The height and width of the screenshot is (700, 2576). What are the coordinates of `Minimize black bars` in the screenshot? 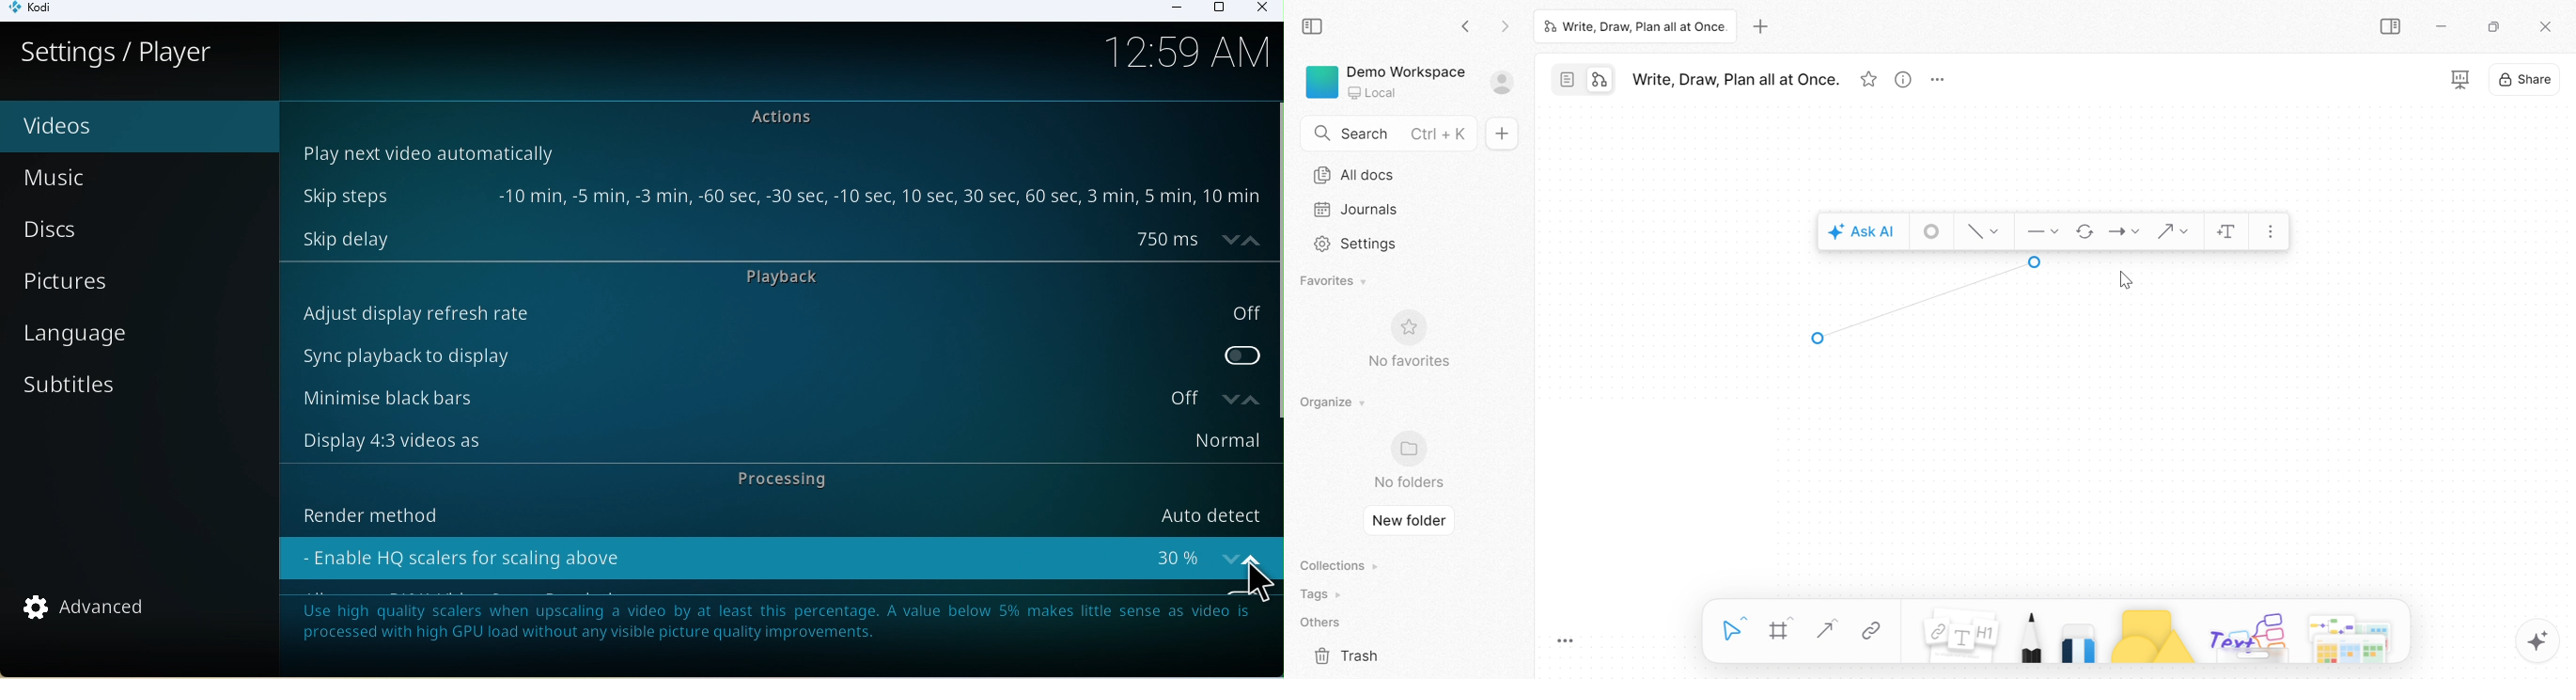 It's located at (745, 399).